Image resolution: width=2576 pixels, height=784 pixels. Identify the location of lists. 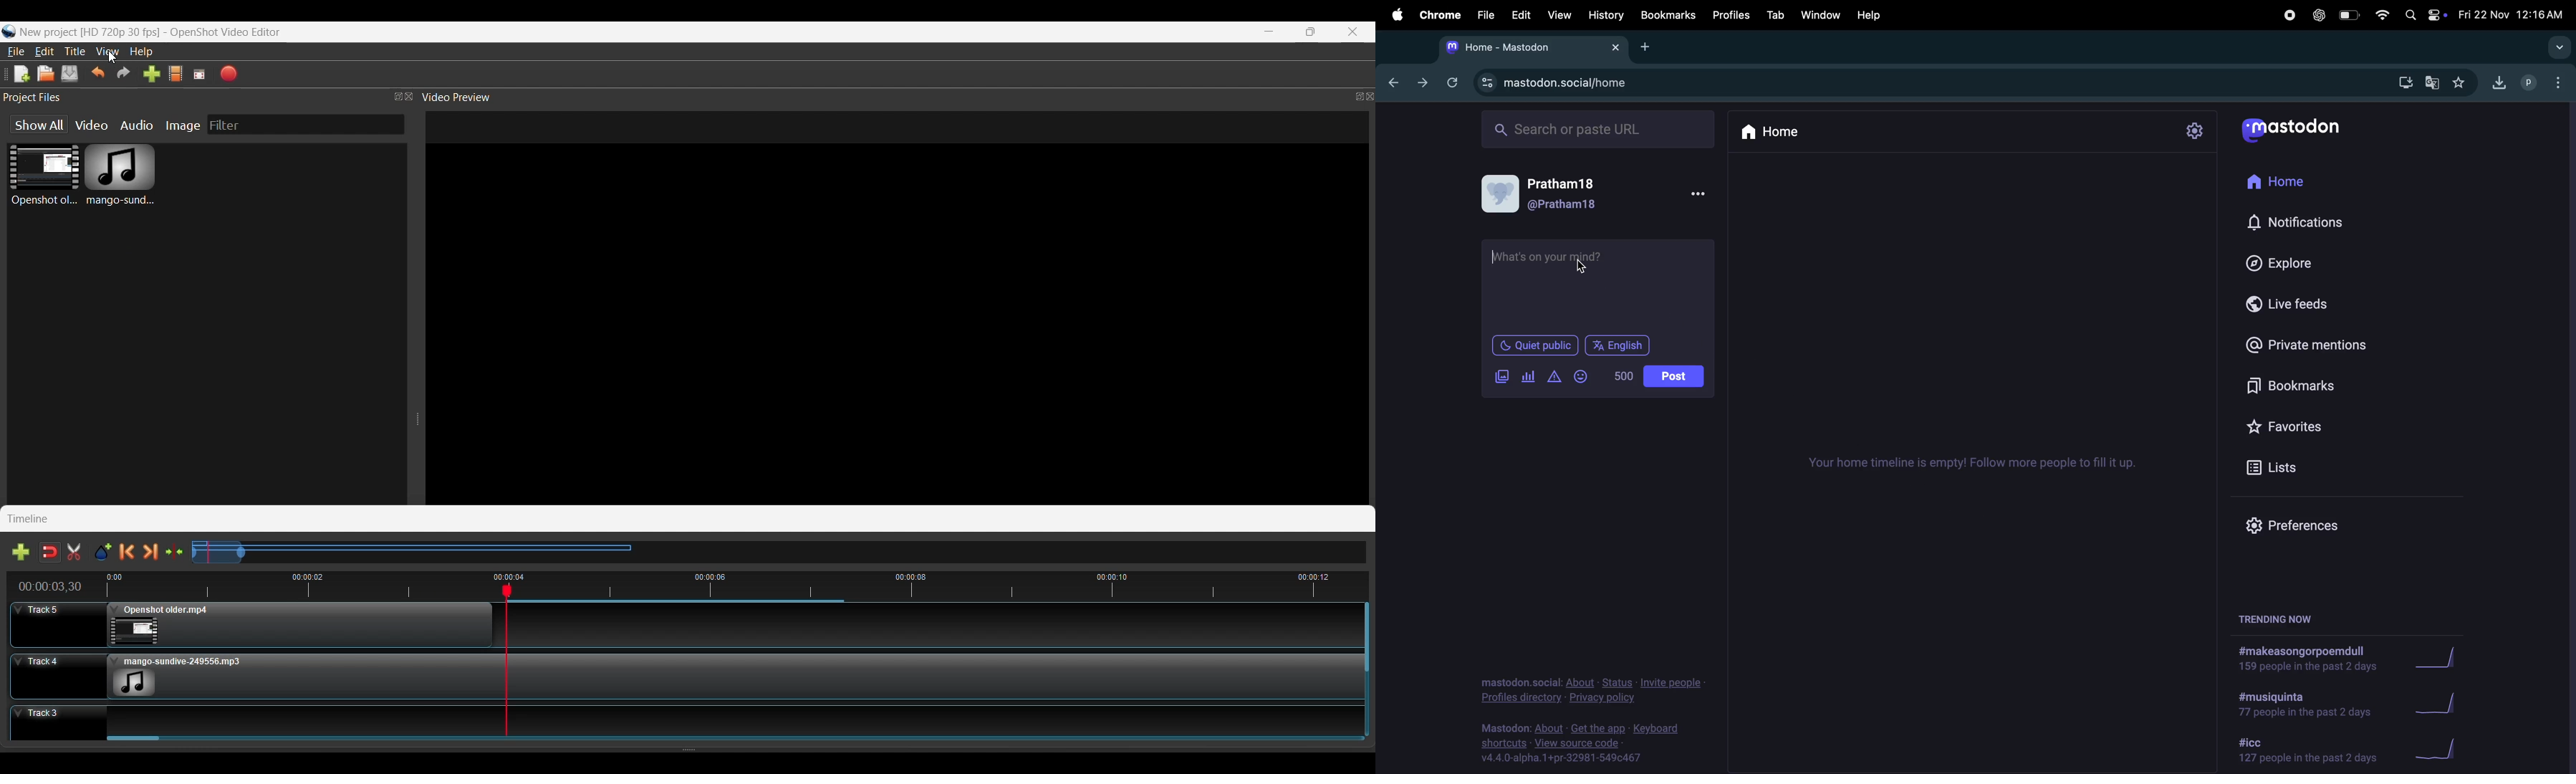
(2291, 464).